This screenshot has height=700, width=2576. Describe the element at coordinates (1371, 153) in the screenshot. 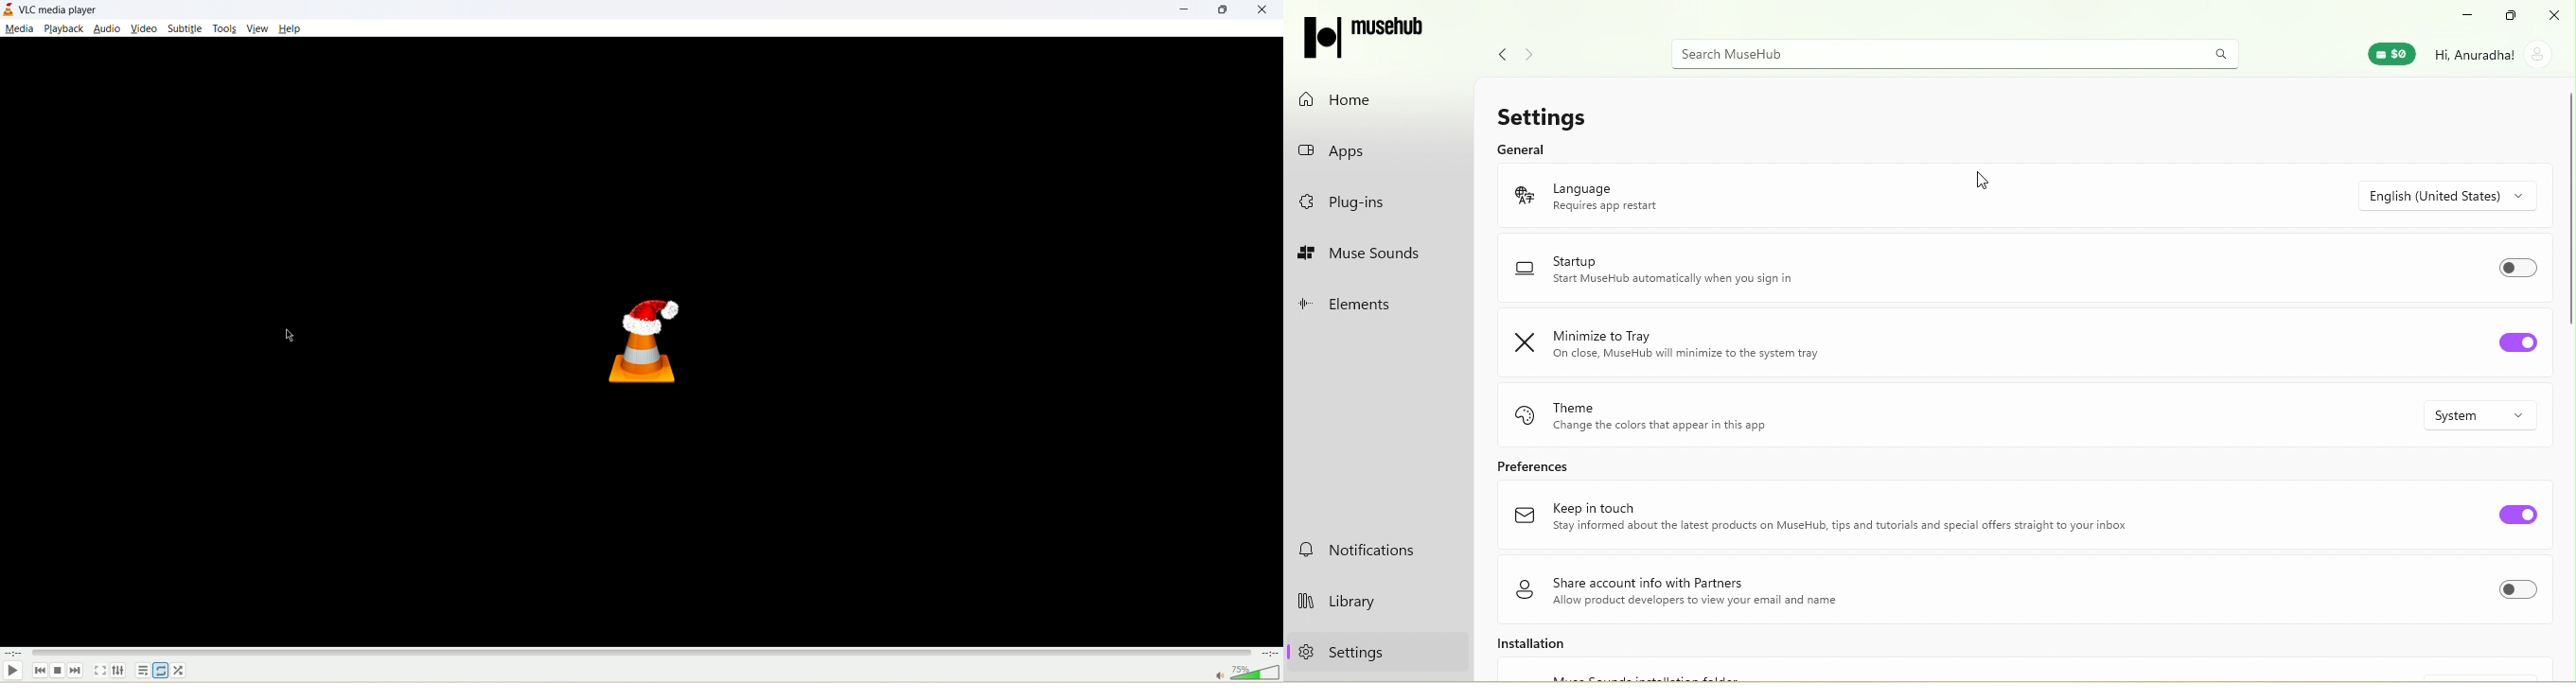

I see `apps` at that location.